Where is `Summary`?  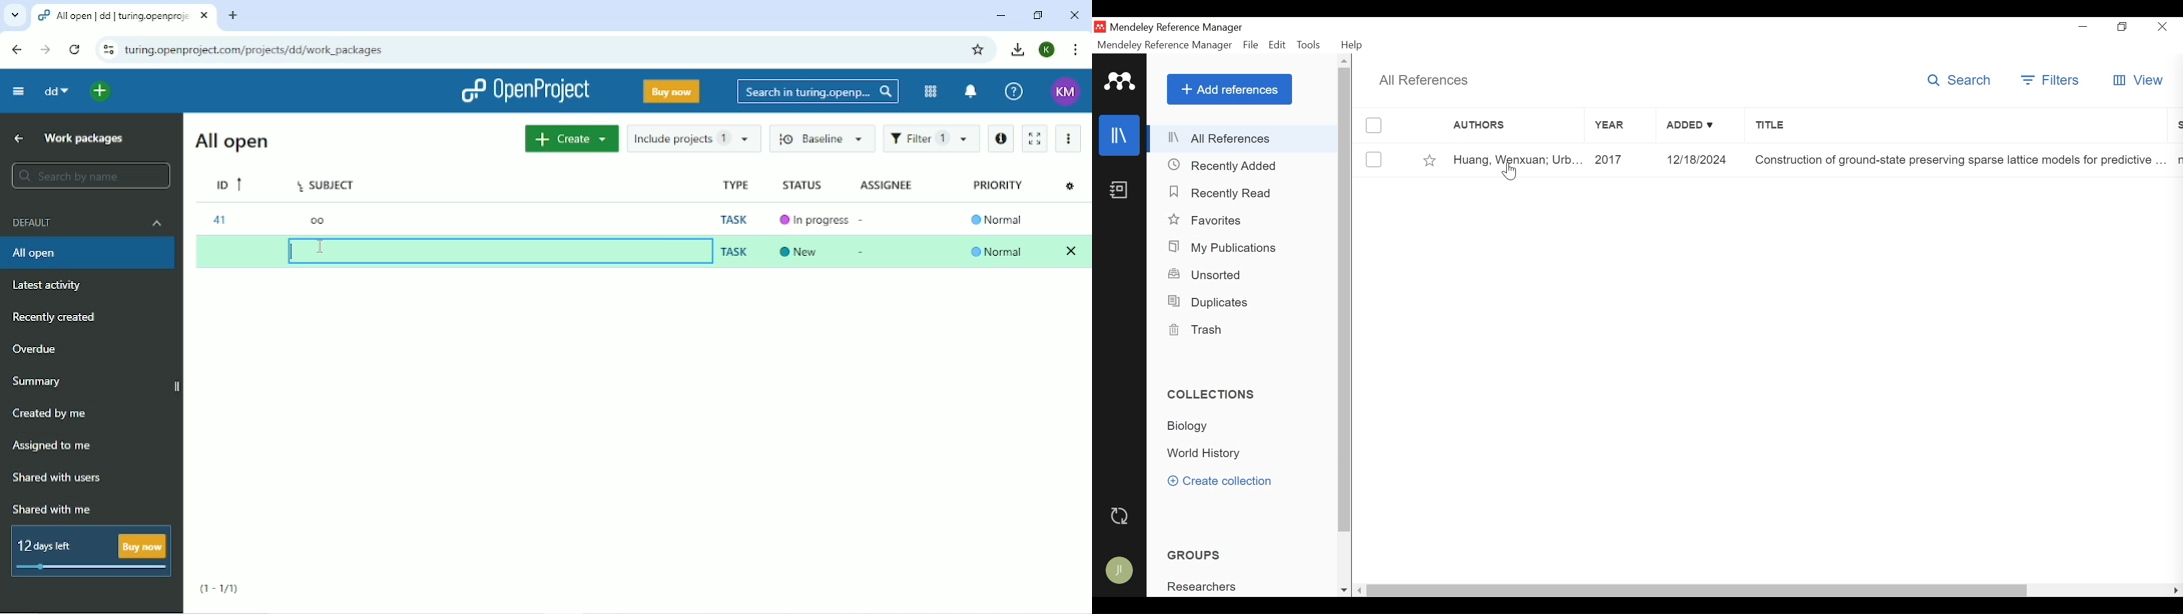
Summary is located at coordinates (37, 381).